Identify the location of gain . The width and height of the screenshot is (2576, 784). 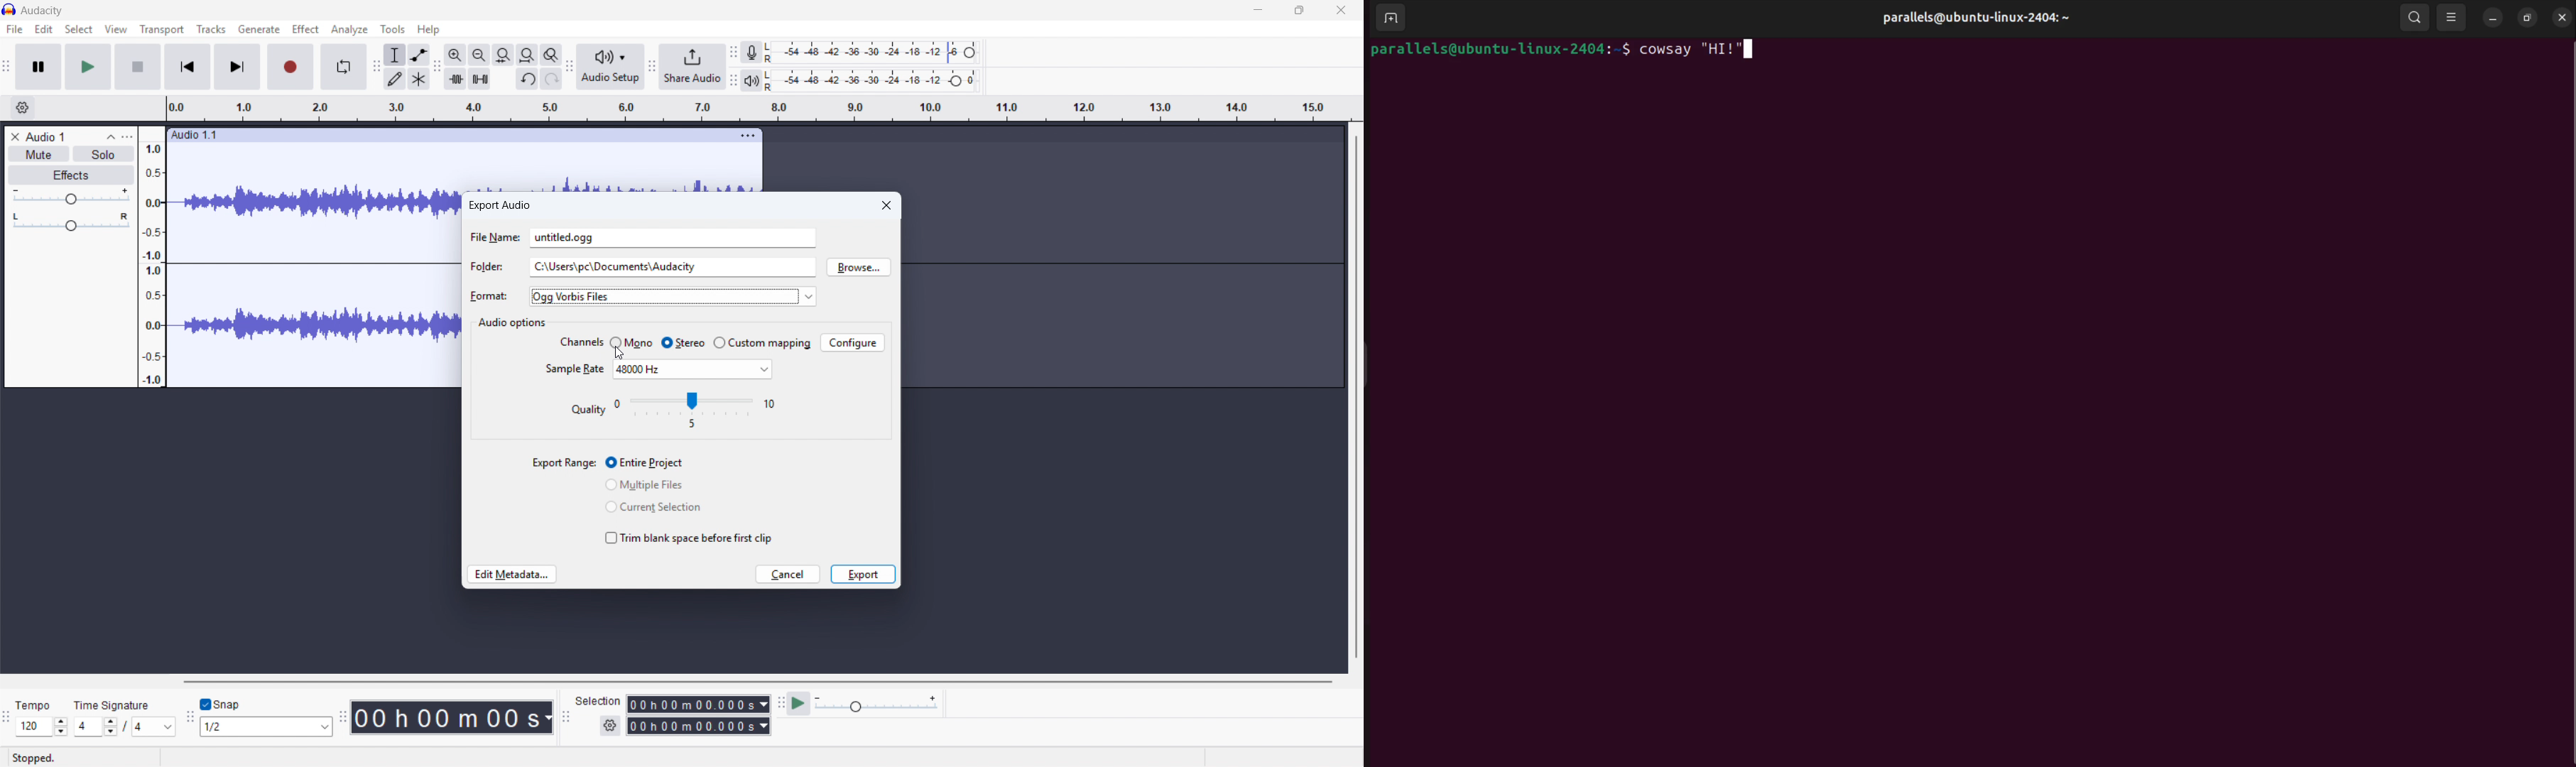
(70, 197).